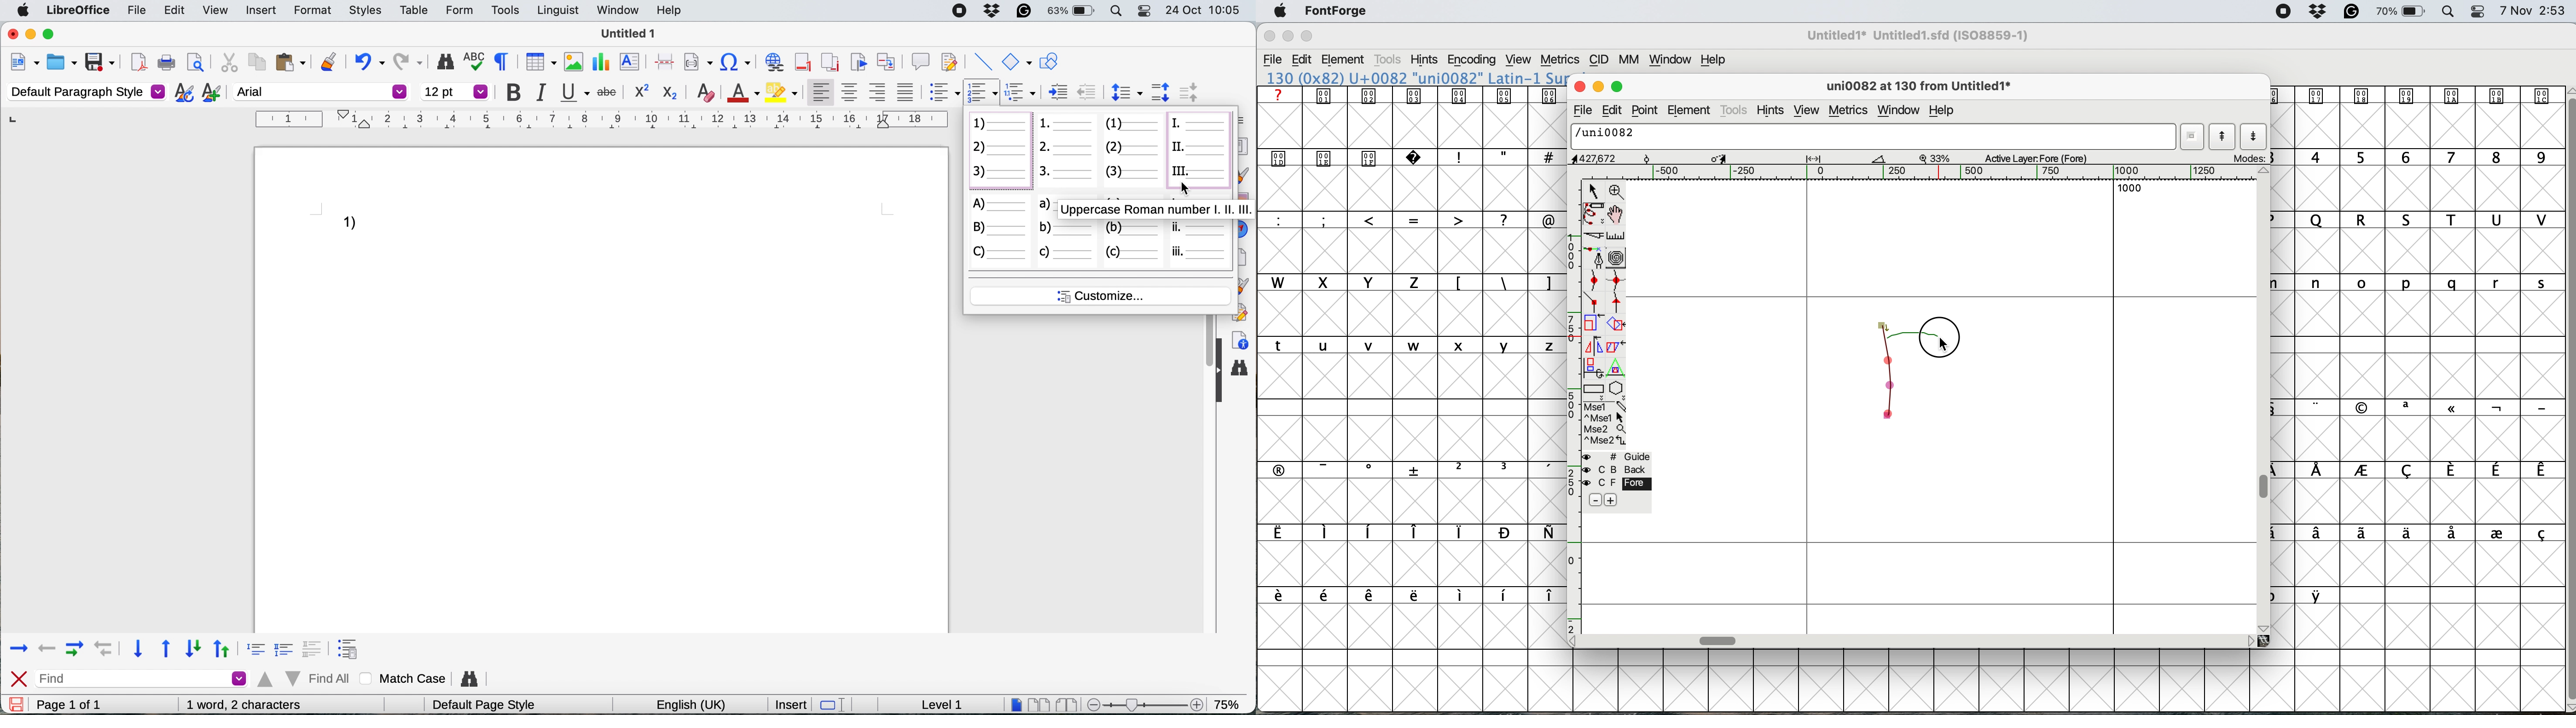 Image resolution: width=2576 pixels, height=728 pixels. Describe the element at coordinates (1269, 37) in the screenshot. I see `close` at that location.